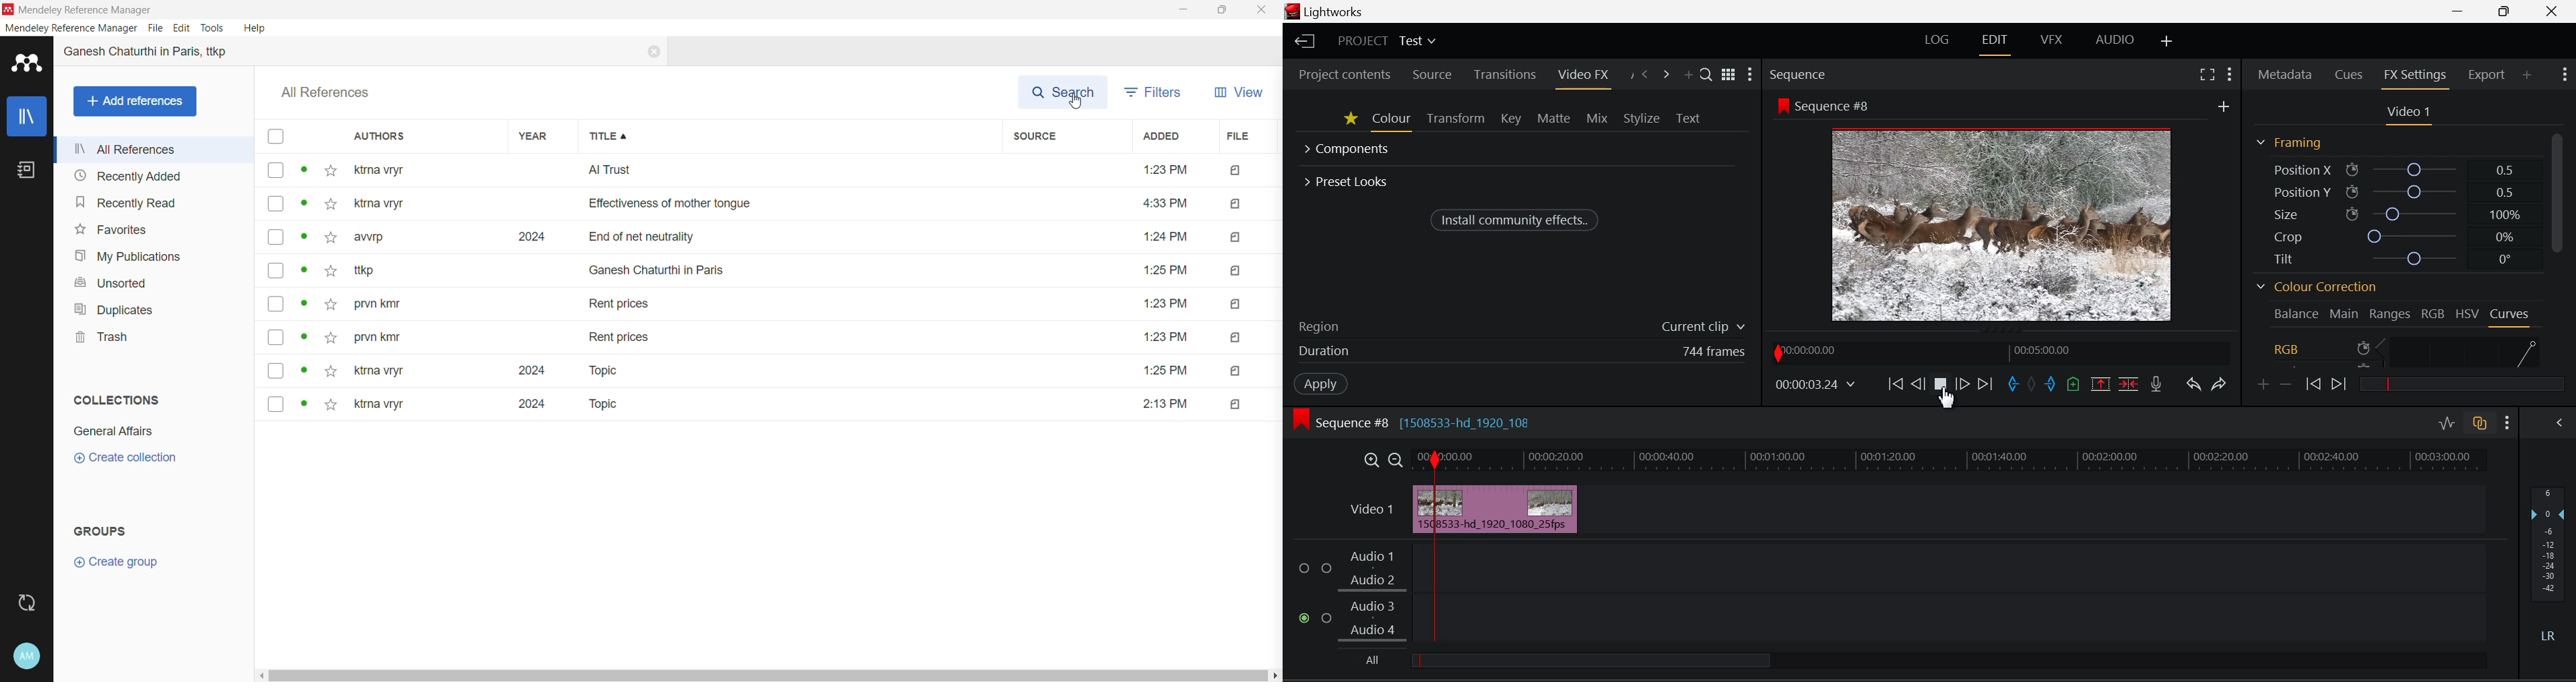 The image size is (2576, 700). I want to click on RGB Curve, so click(2406, 350).